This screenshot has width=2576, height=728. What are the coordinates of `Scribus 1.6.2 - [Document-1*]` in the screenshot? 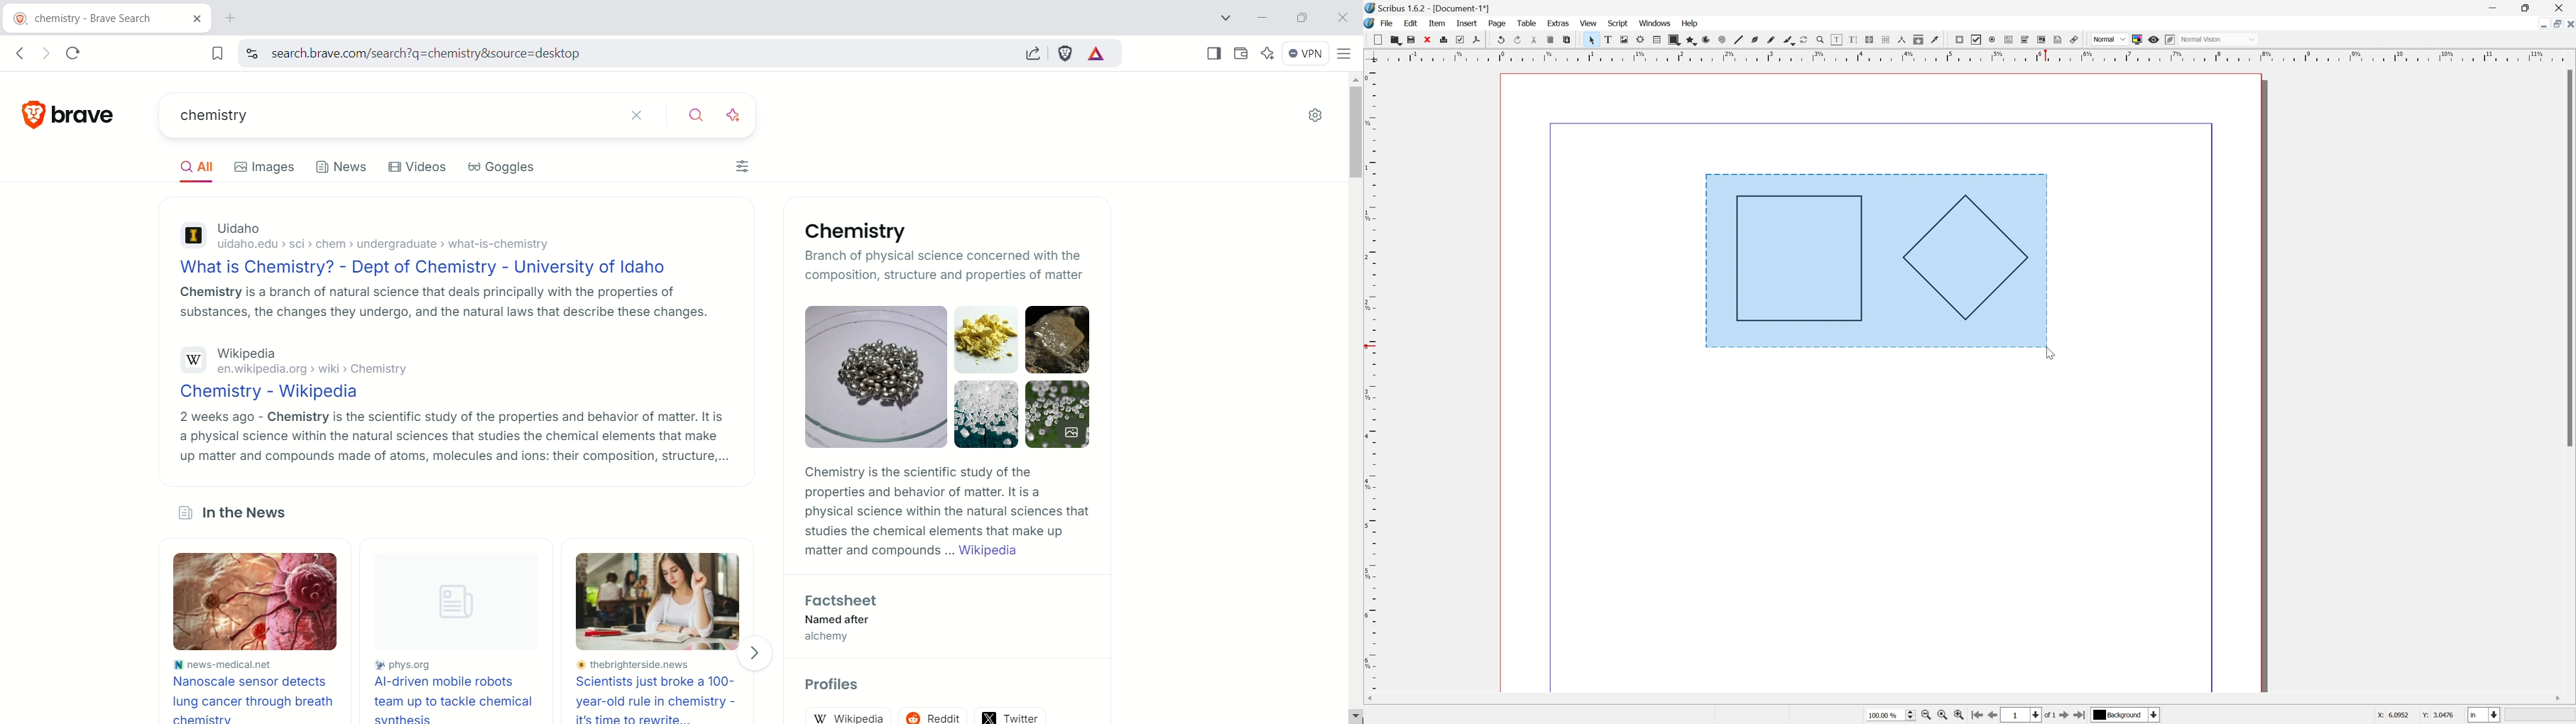 It's located at (1441, 7).